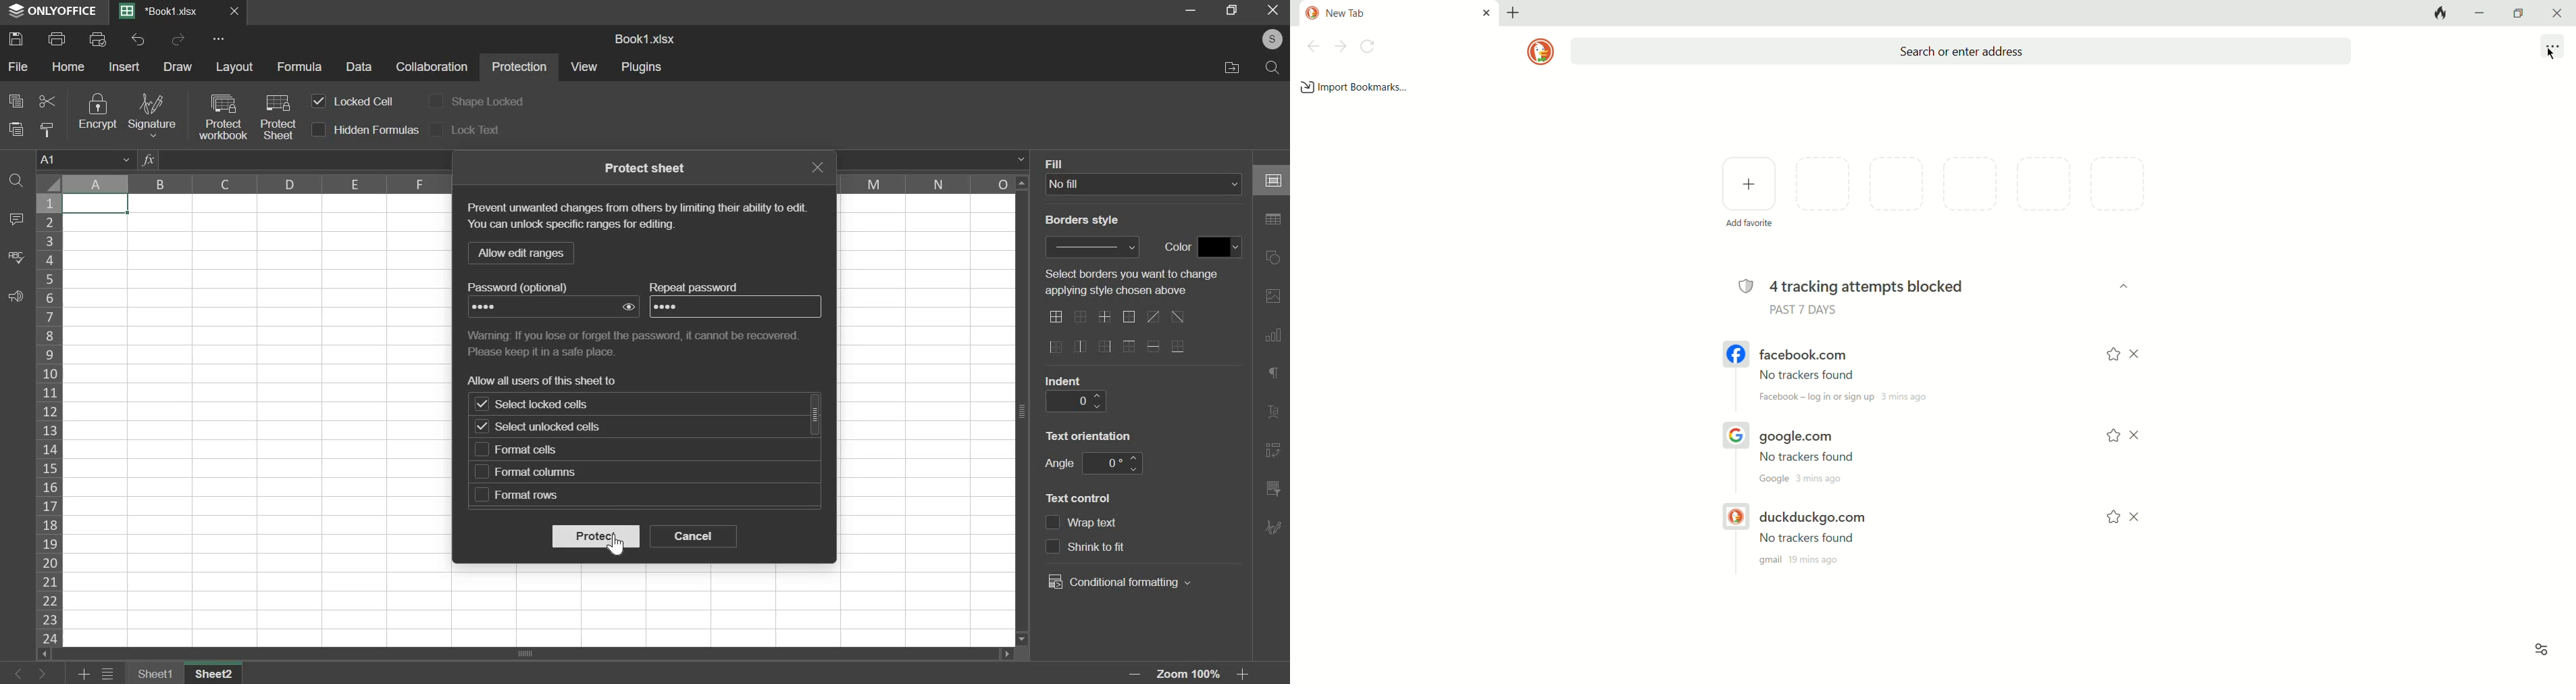 The width and height of the screenshot is (2576, 700). Describe the element at coordinates (1056, 316) in the screenshot. I see `border options` at that location.